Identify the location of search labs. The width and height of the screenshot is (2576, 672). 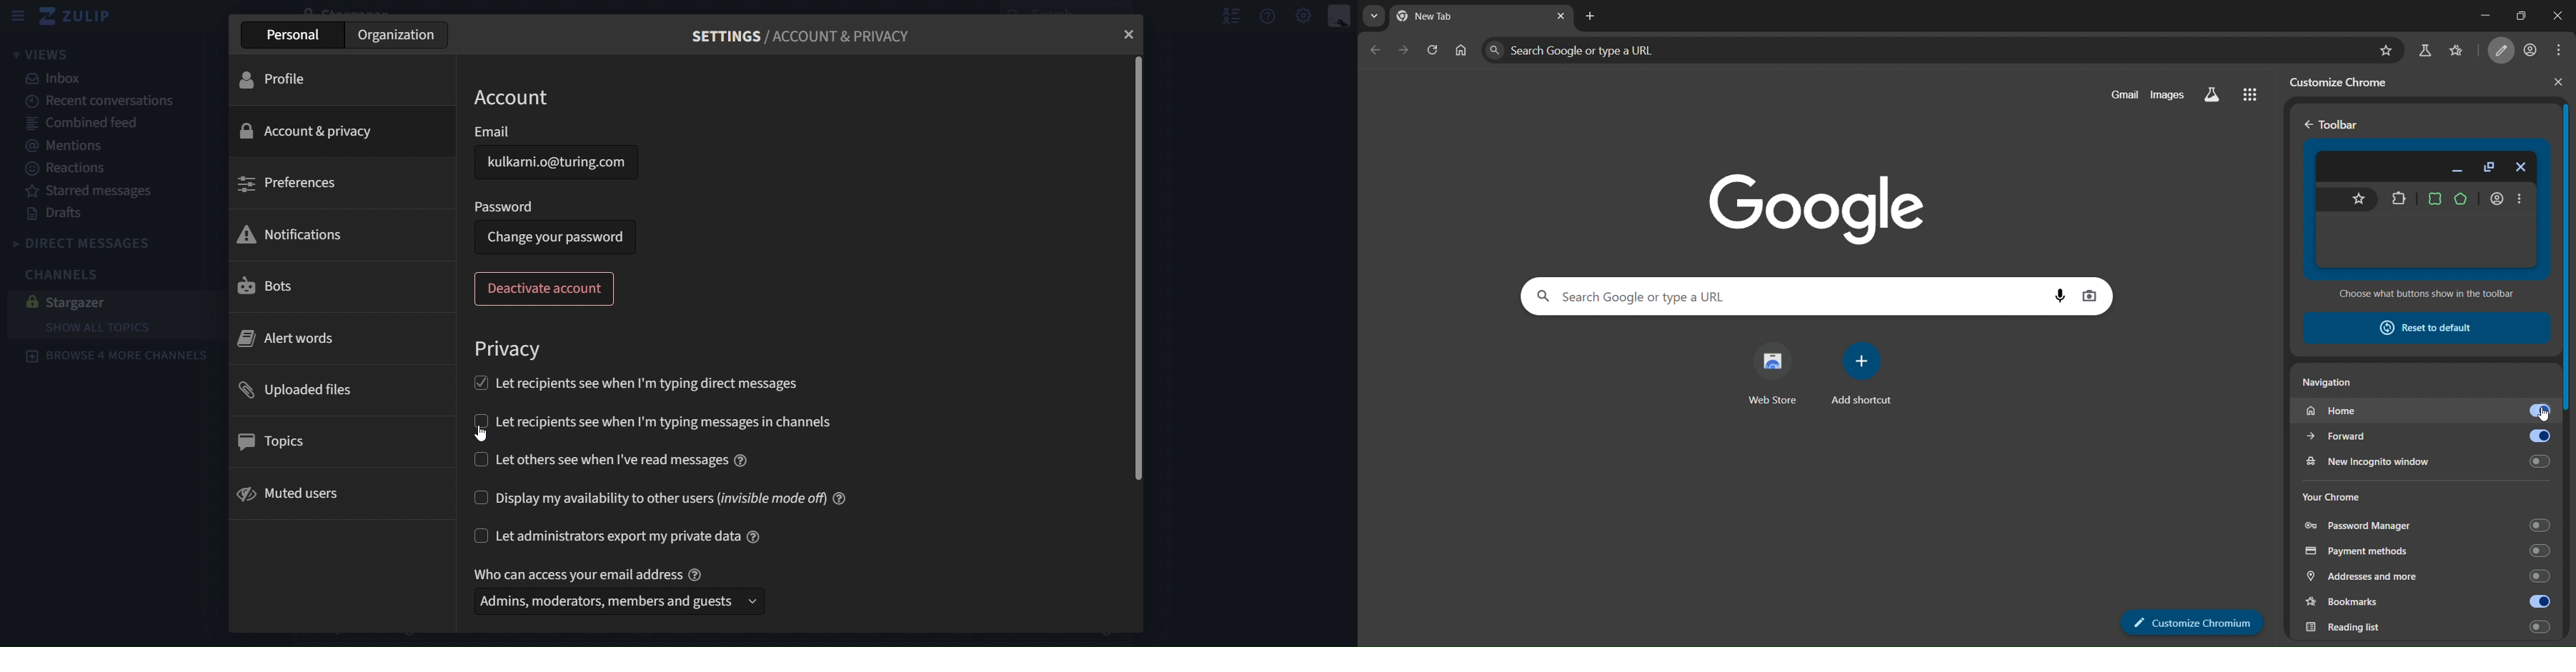
(2425, 51).